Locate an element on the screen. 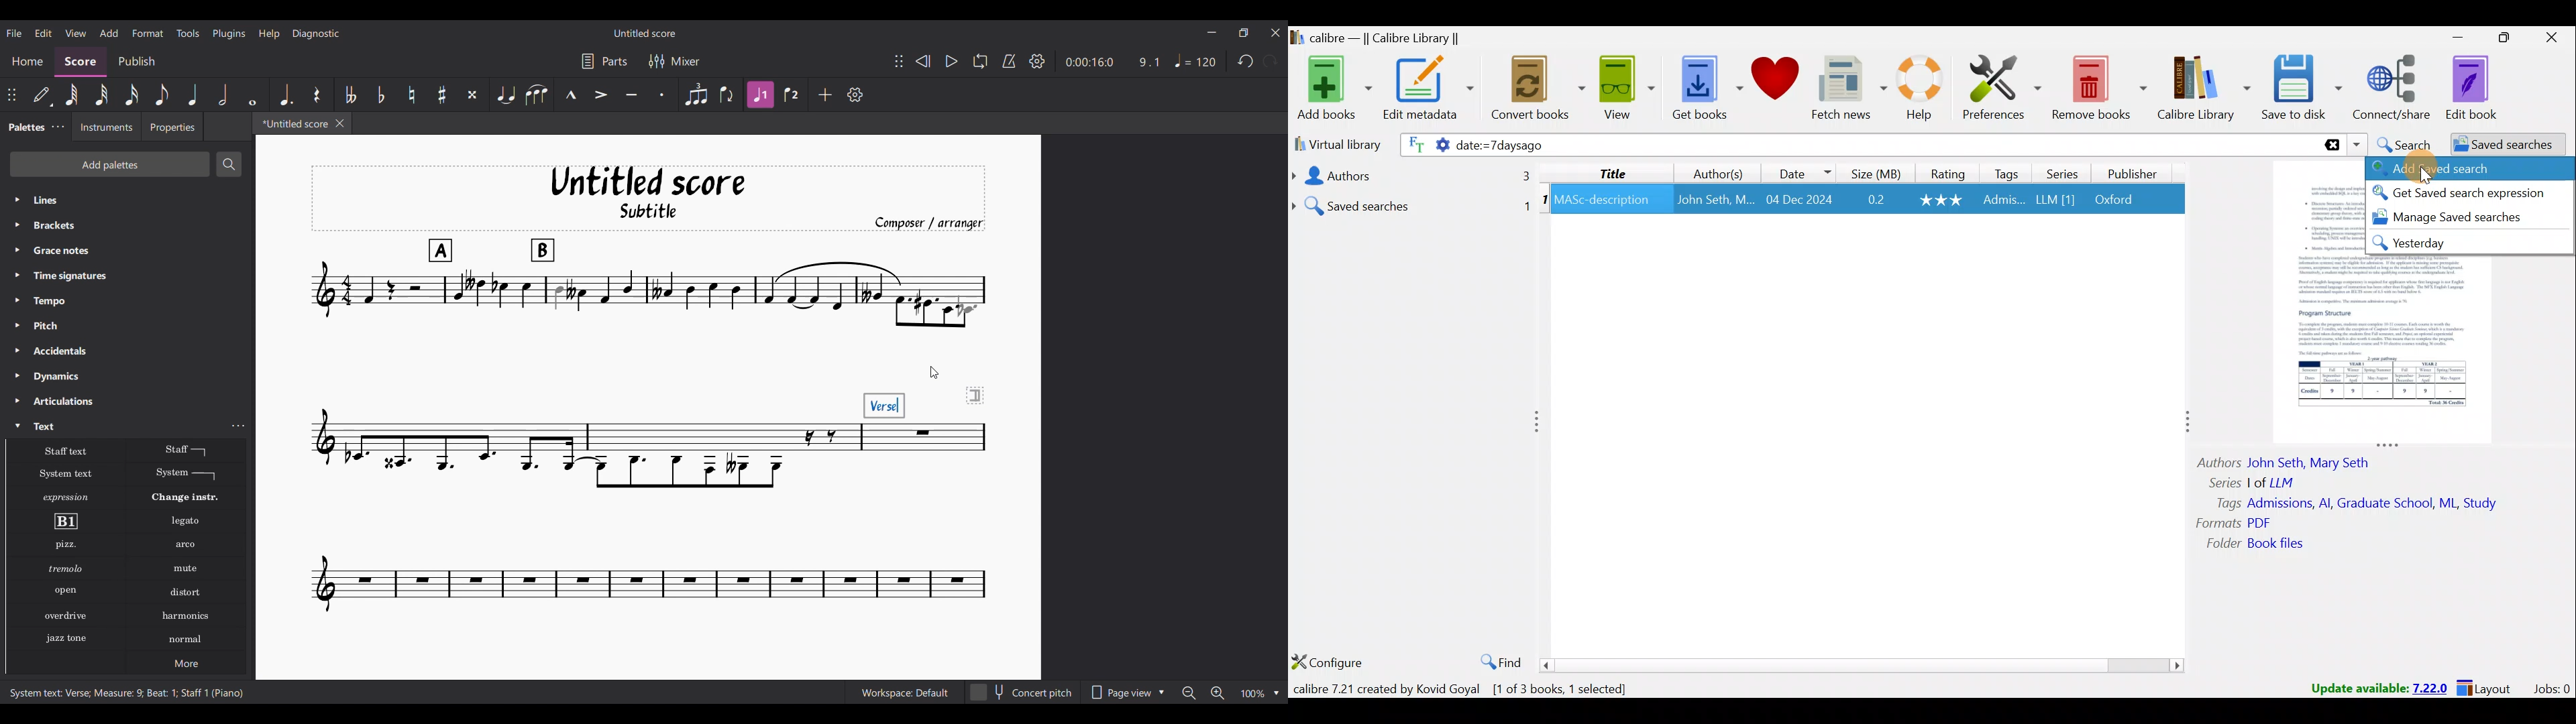 The width and height of the screenshot is (2576, 728). Parts settings is located at coordinates (605, 61).